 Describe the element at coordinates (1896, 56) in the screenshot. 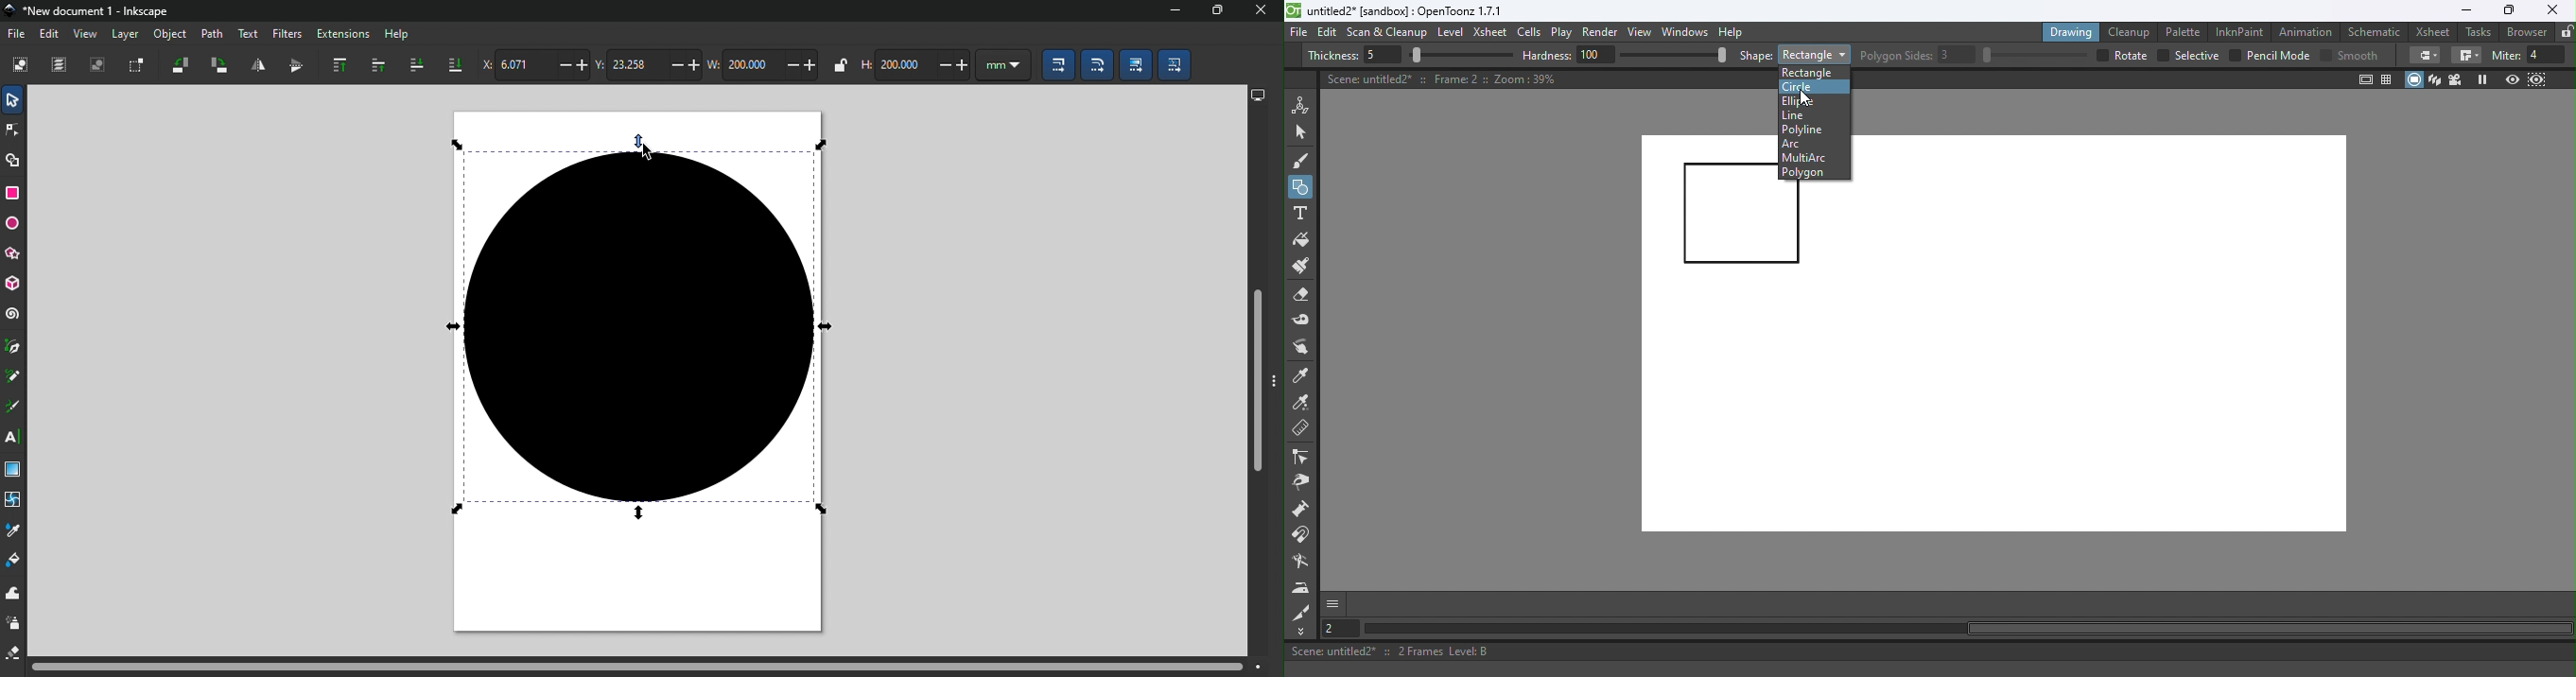

I see `Polygon slides` at that location.